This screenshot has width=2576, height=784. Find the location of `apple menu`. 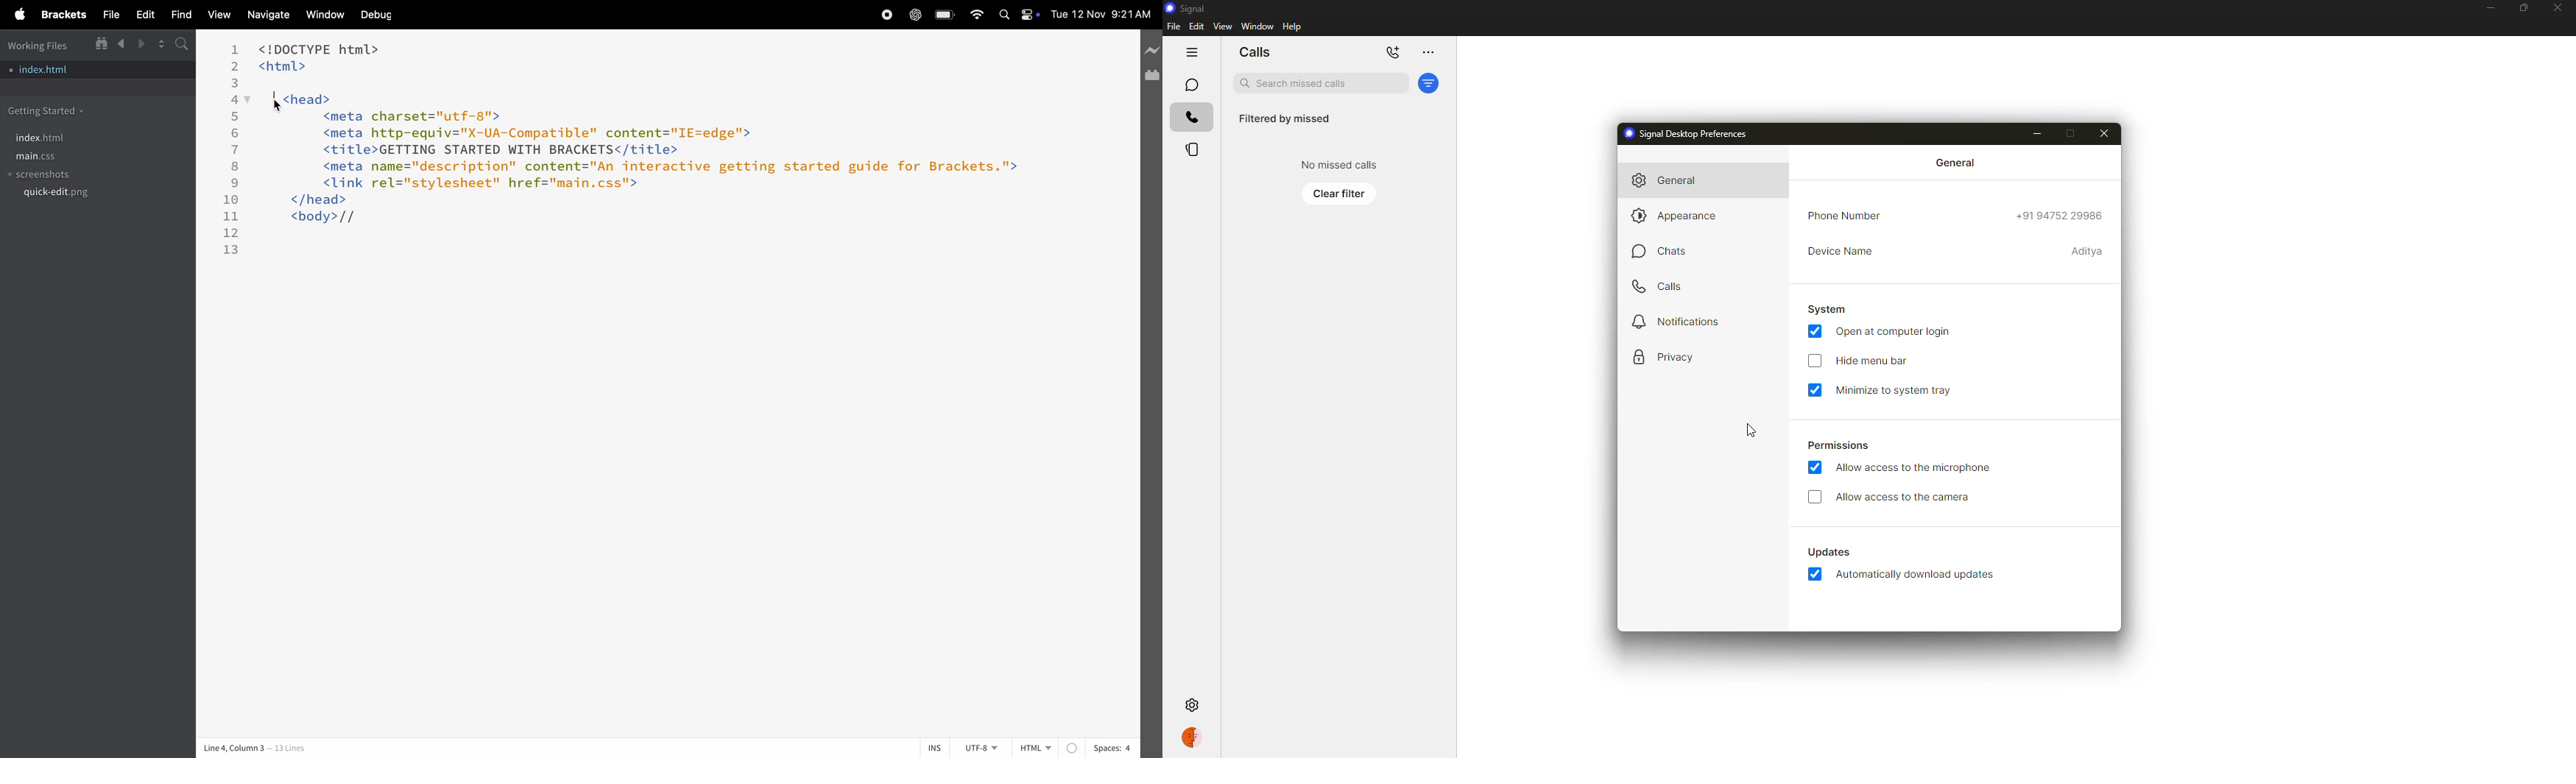

apple menu is located at coordinates (17, 15).